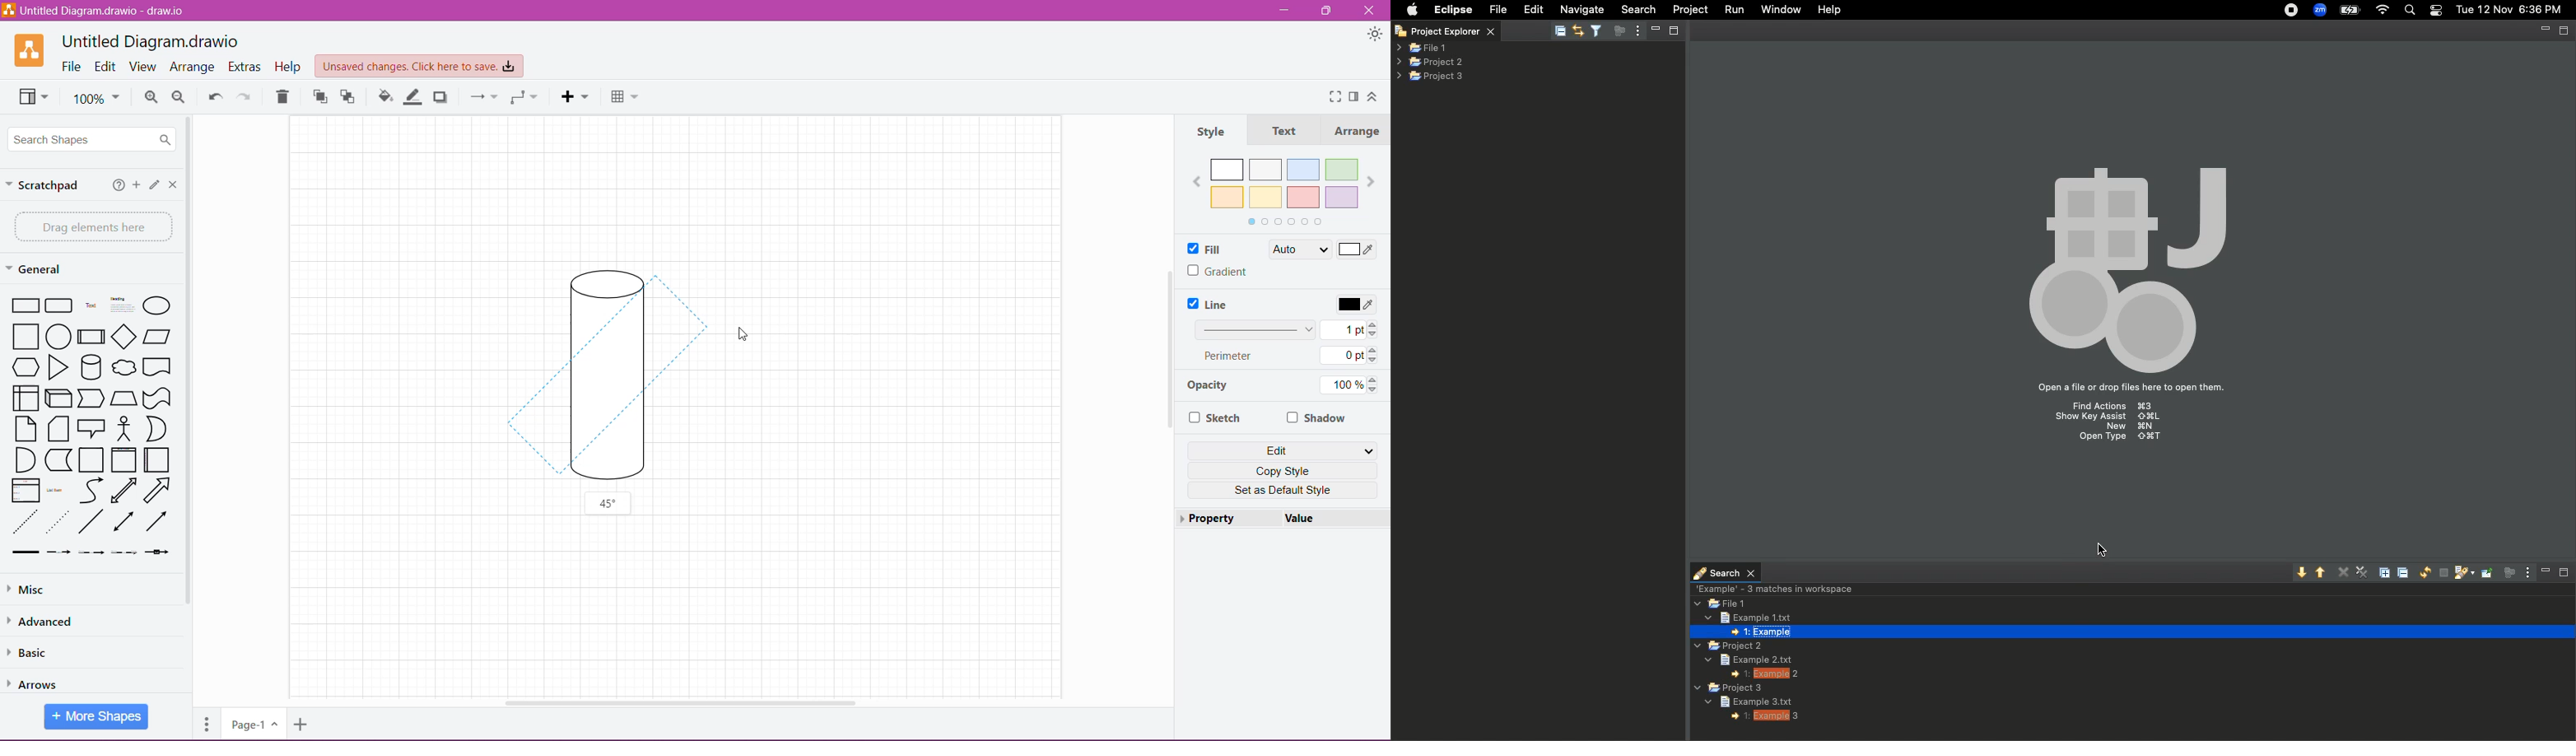  I want to click on Arrows, so click(41, 681).